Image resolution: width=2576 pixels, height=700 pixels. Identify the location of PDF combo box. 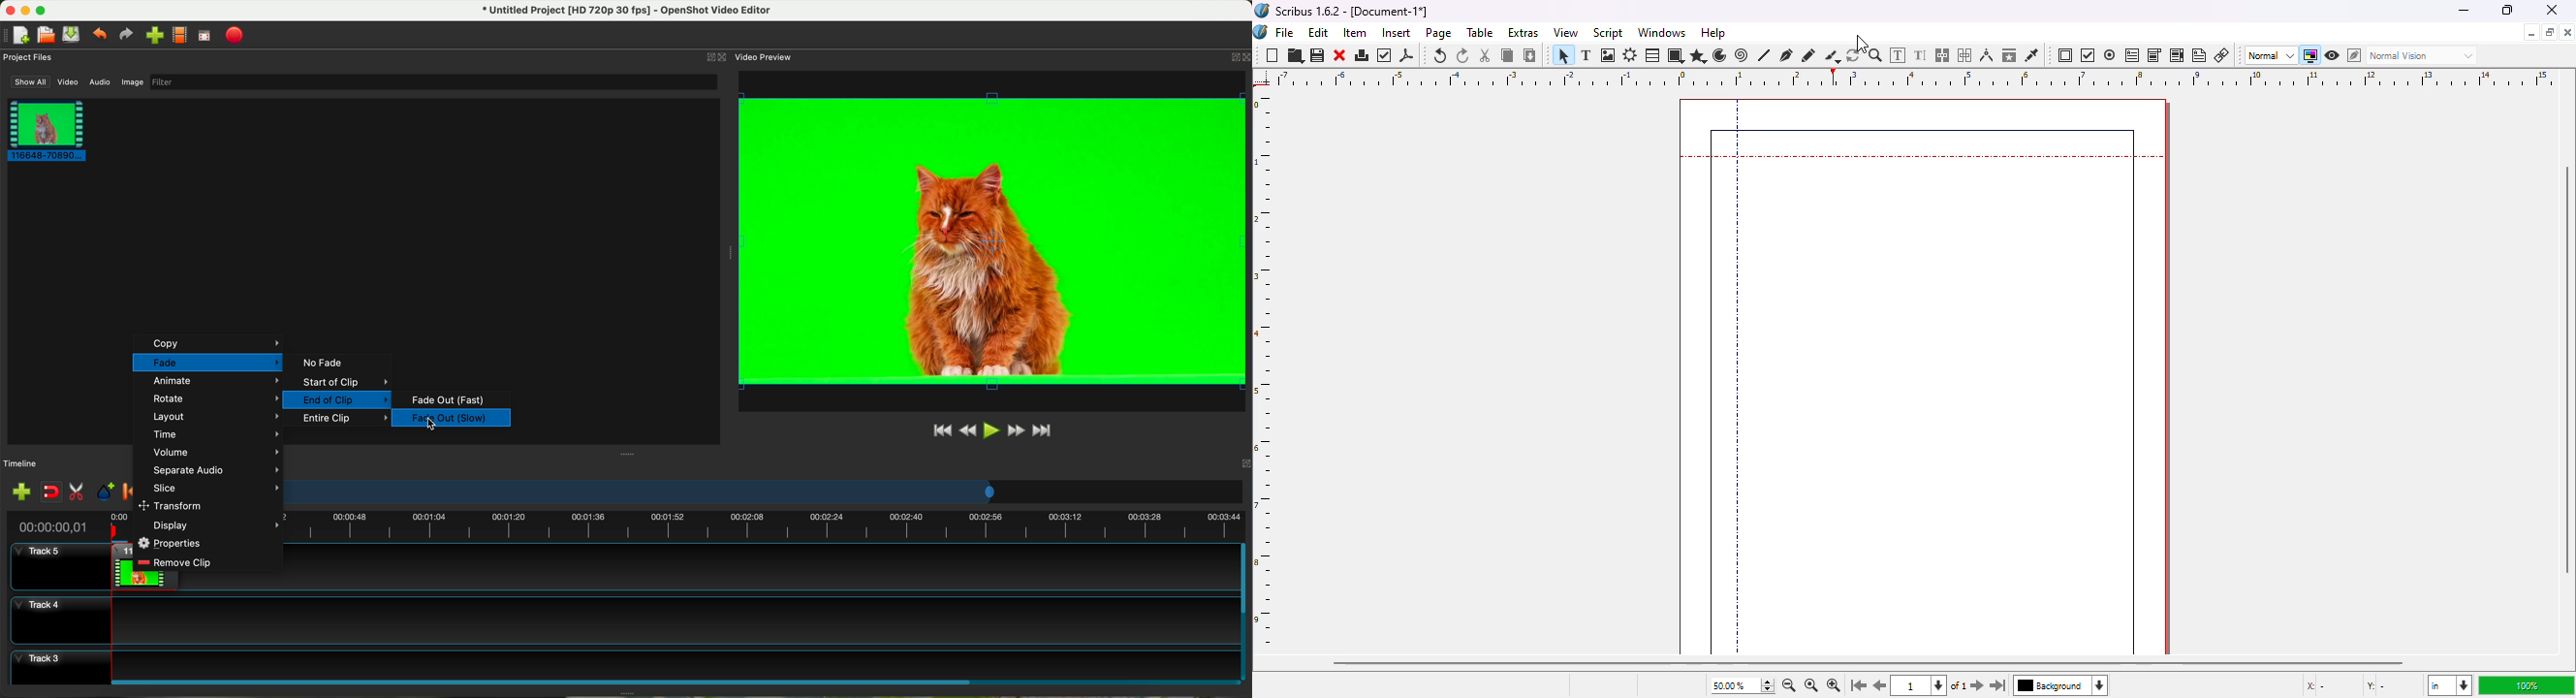
(2154, 55).